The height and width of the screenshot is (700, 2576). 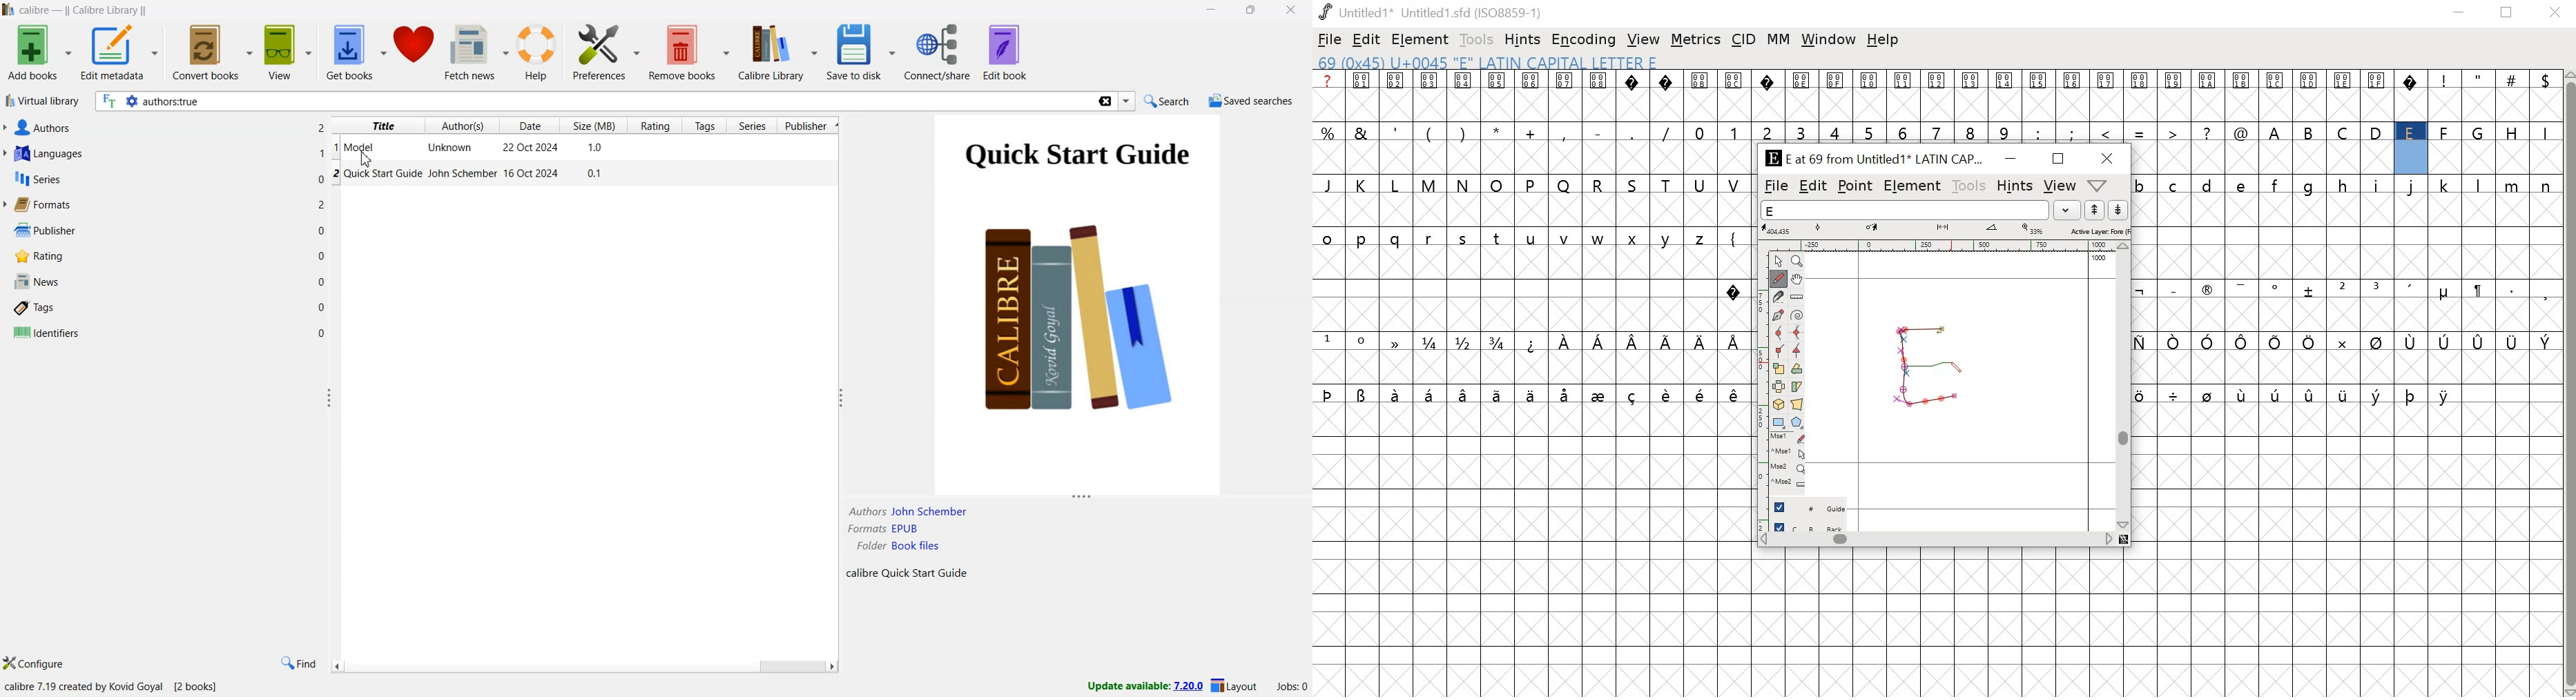 What do you see at coordinates (1006, 52) in the screenshot?
I see `edit book` at bounding box center [1006, 52].